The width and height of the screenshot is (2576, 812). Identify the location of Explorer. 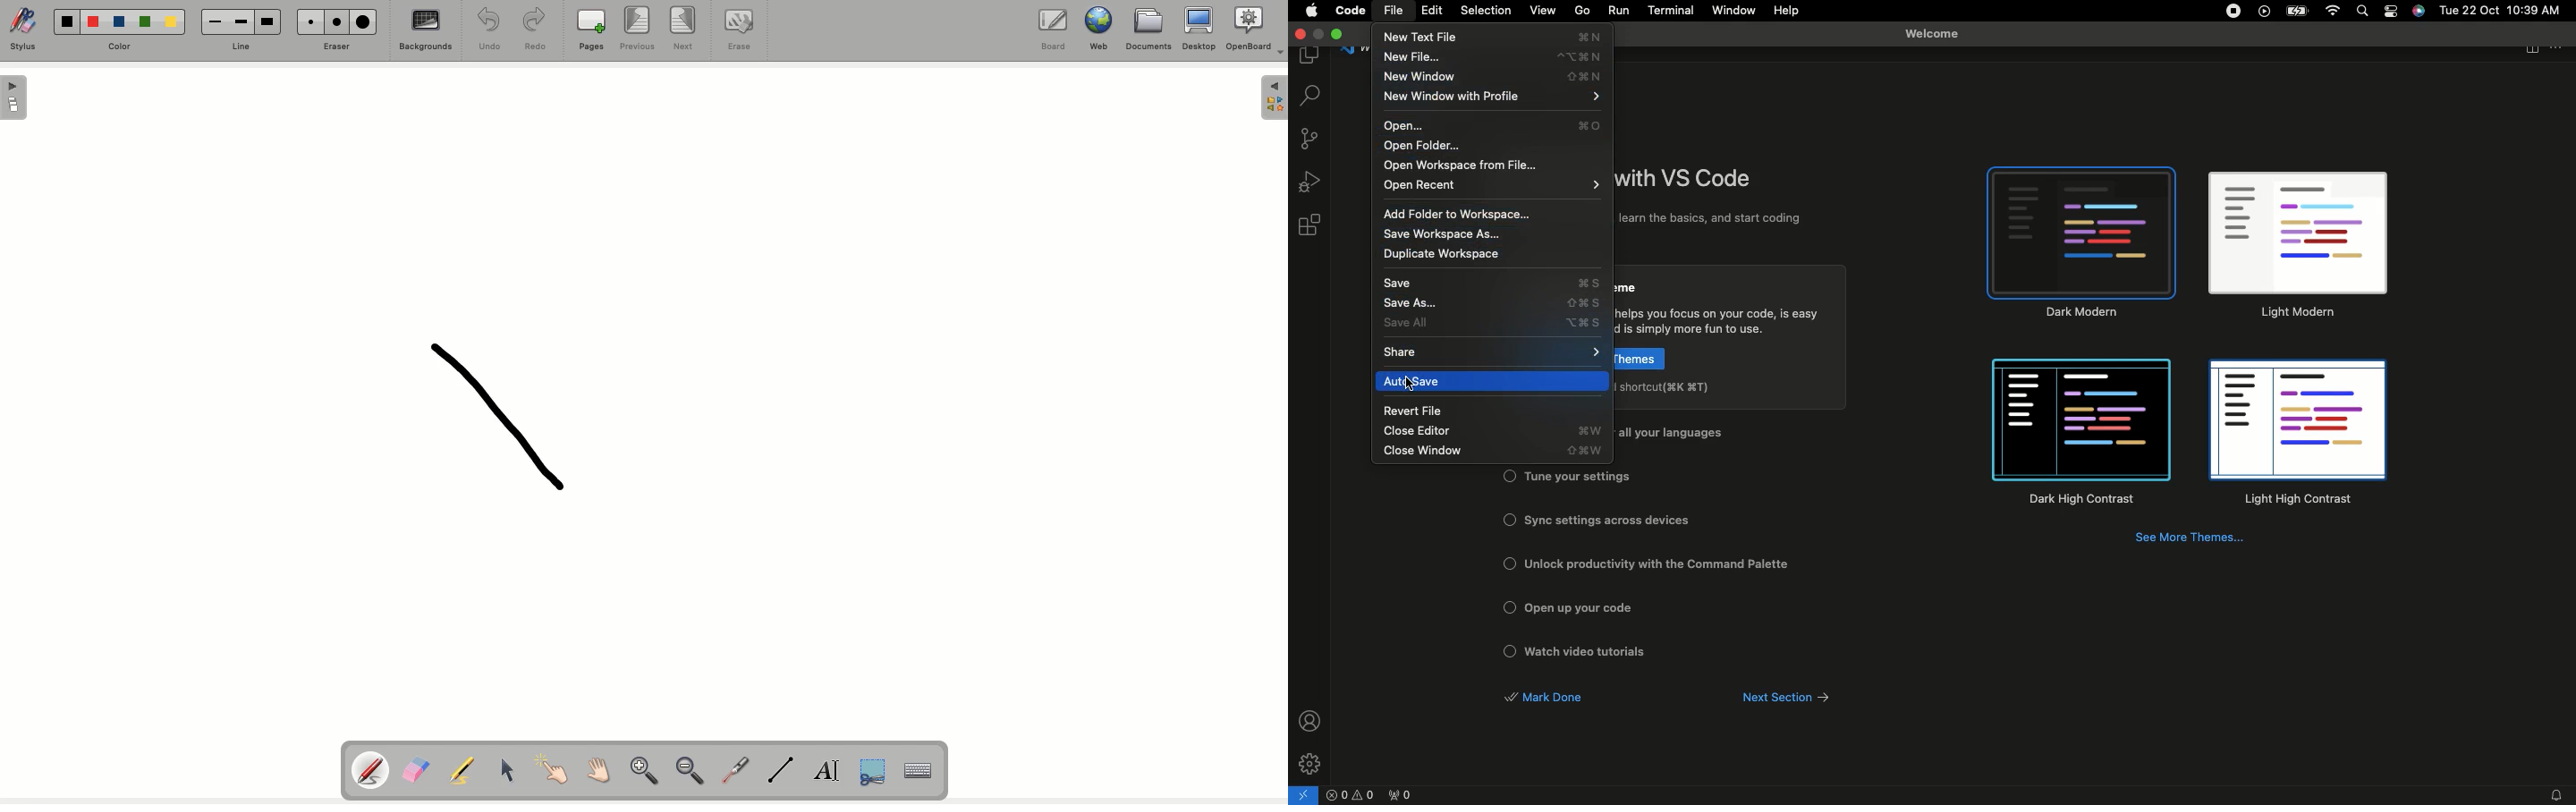
(1311, 57).